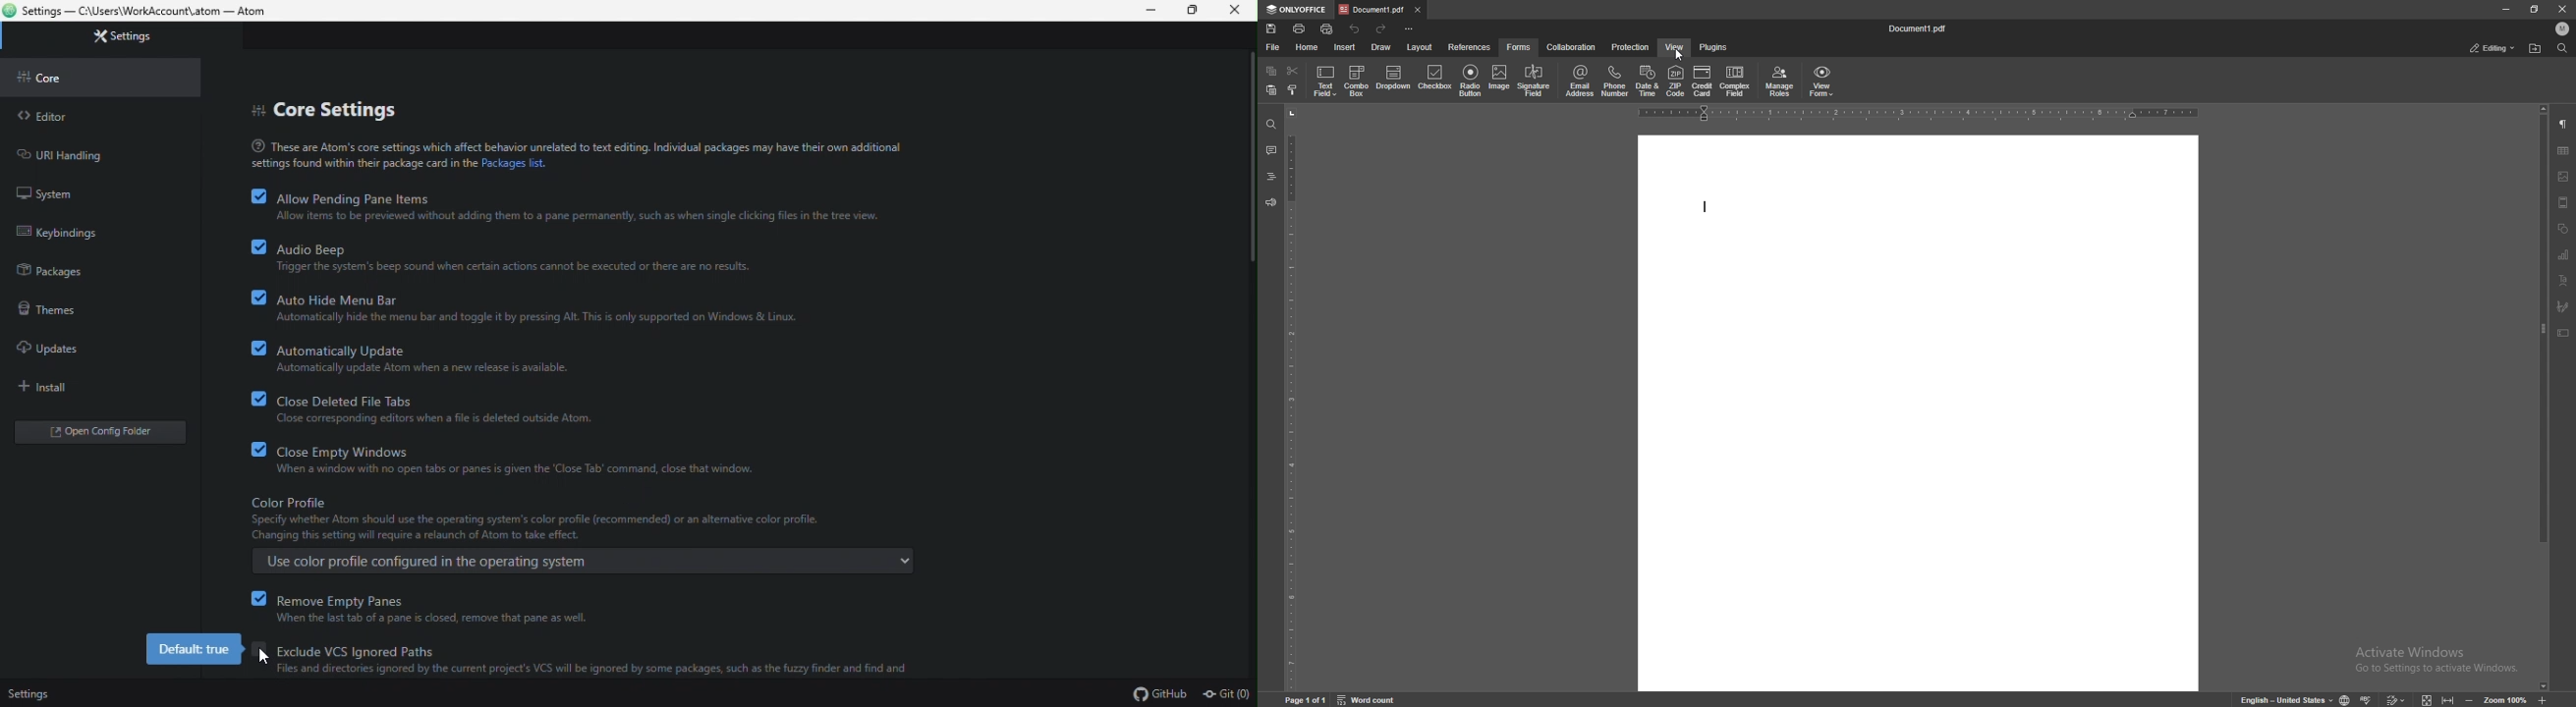 The height and width of the screenshot is (728, 2576). What do you see at coordinates (576, 532) in the screenshot?
I see `Colour profile` at bounding box center [576, 532].